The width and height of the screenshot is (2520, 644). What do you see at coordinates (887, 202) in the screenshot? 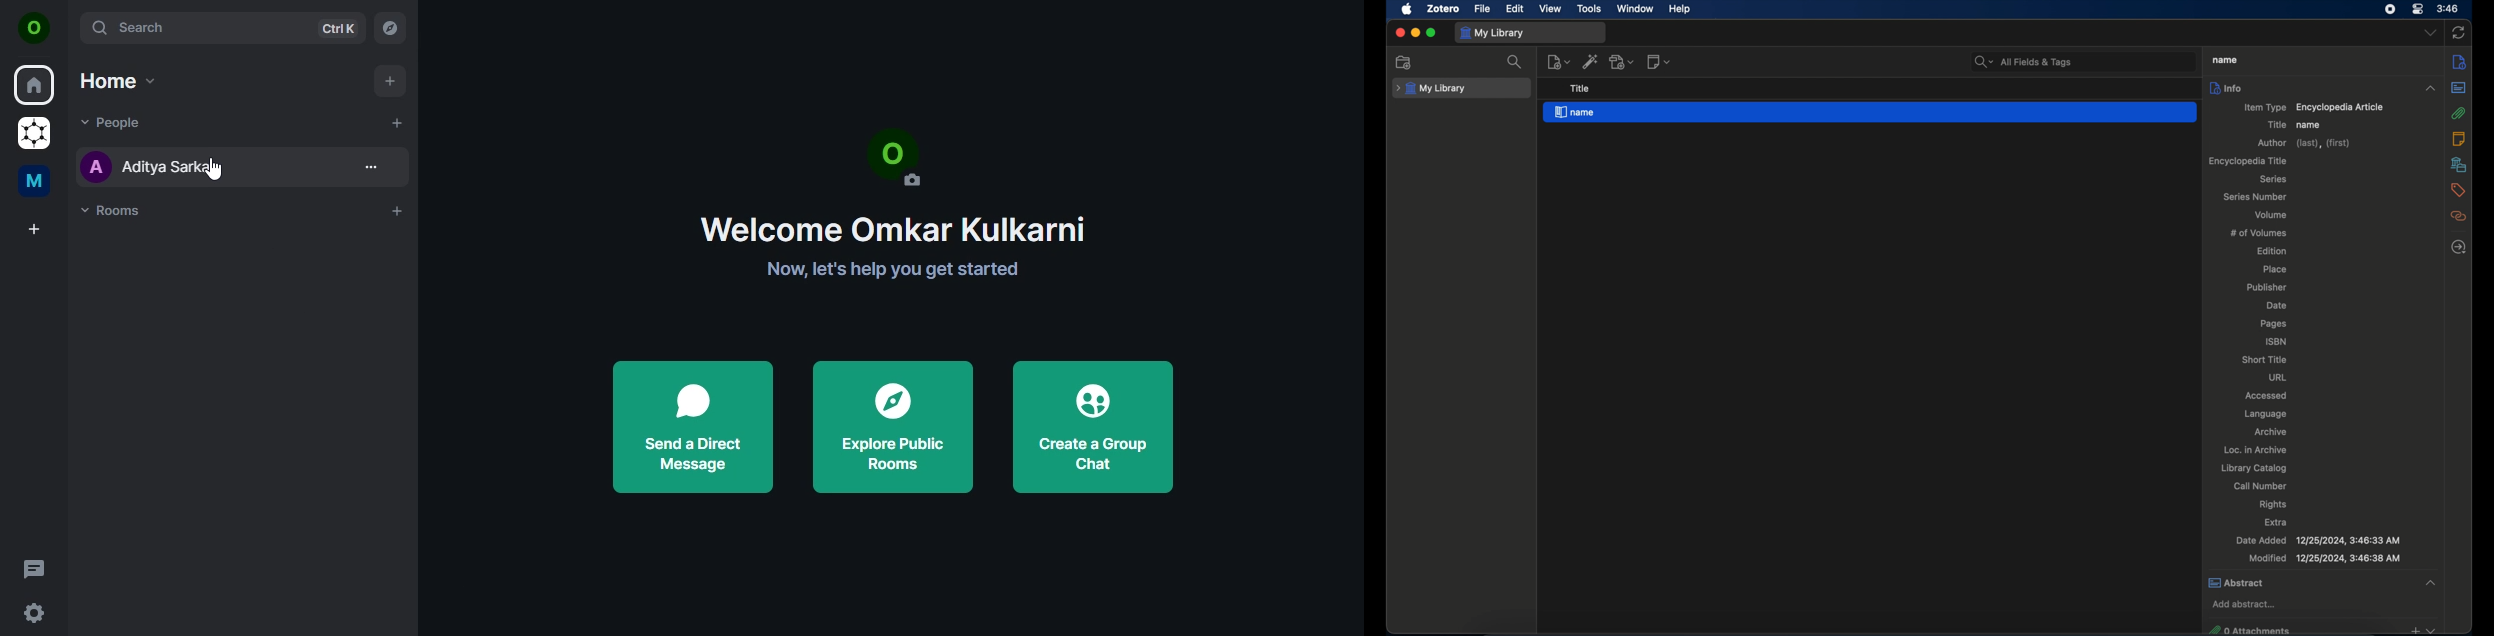
I see `text` at bounding box center [887, 202].